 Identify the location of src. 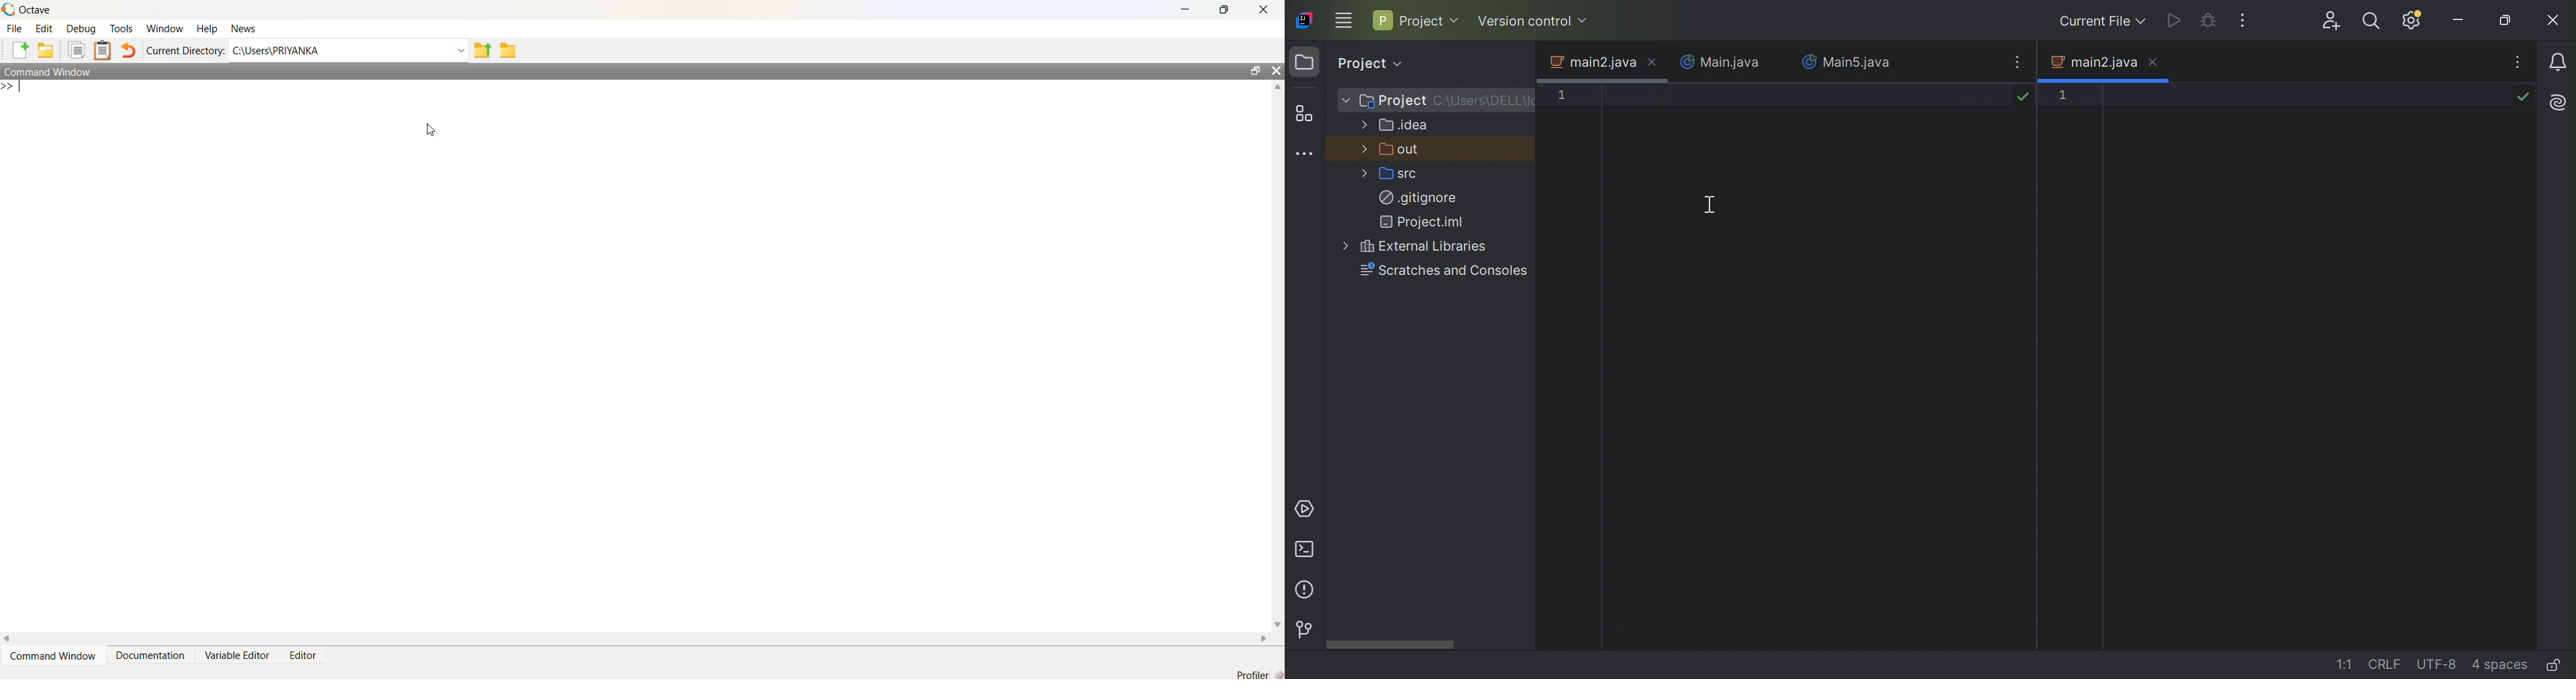
(1399, 172).